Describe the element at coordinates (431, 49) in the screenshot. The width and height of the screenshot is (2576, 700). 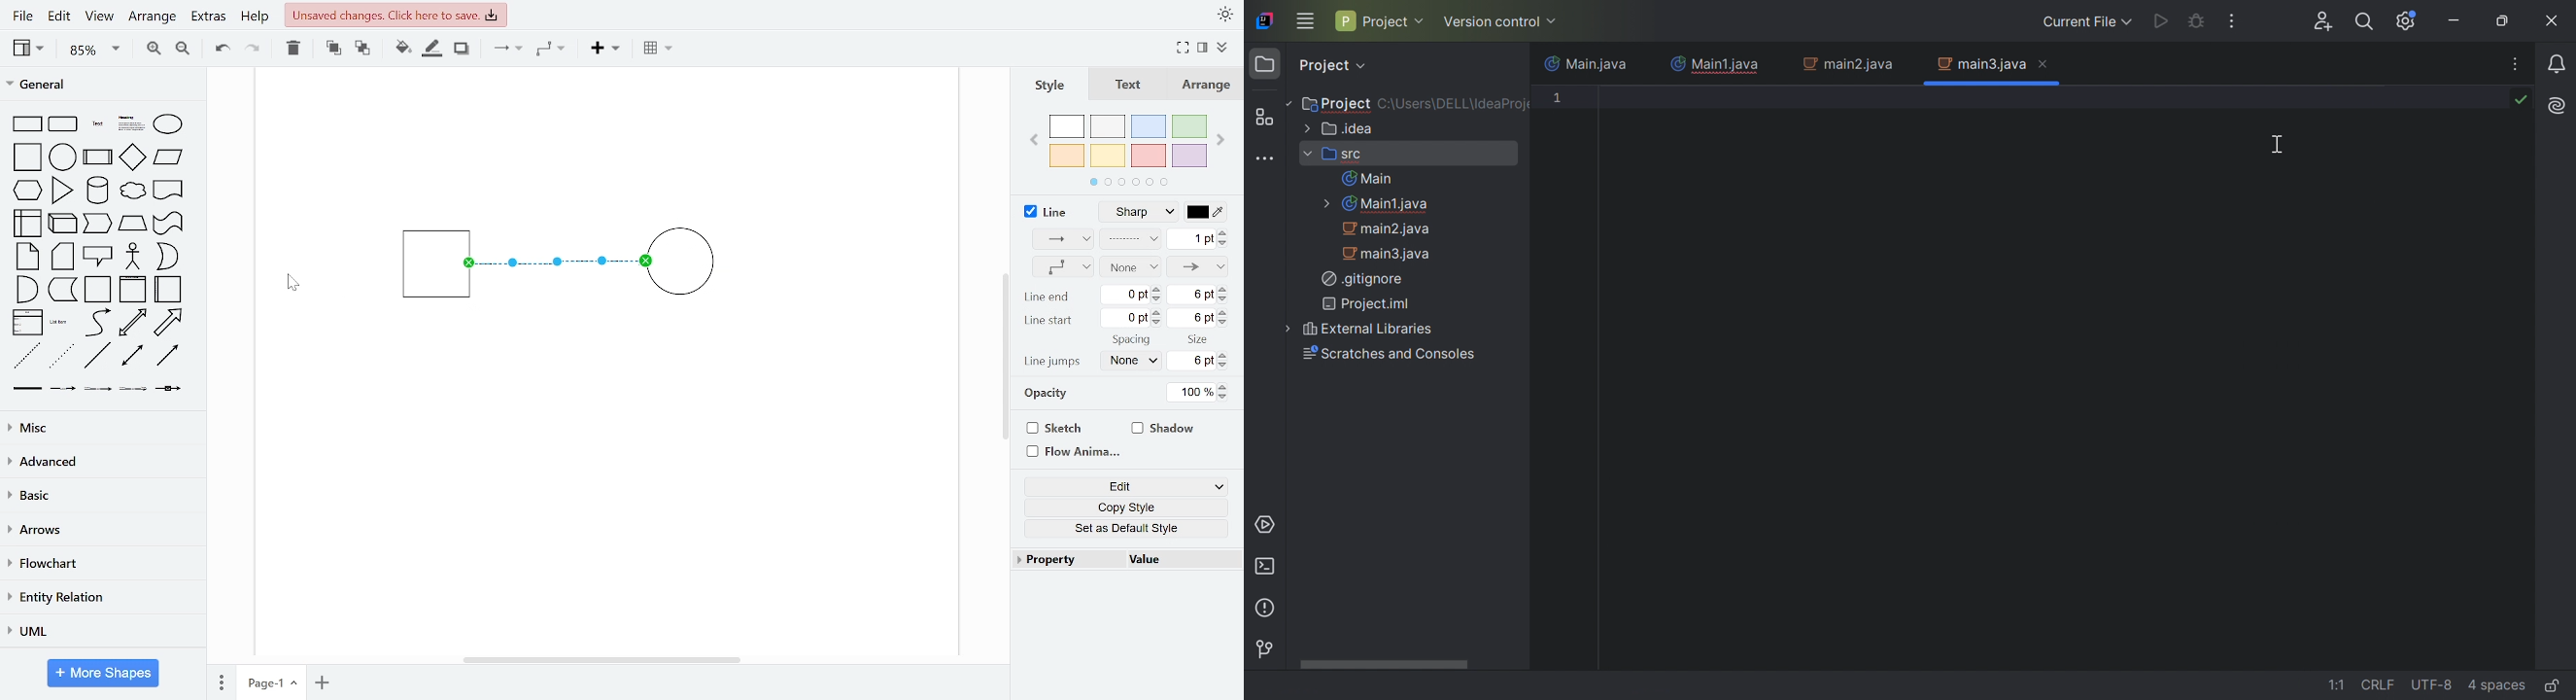
I see `fill line` at that location.